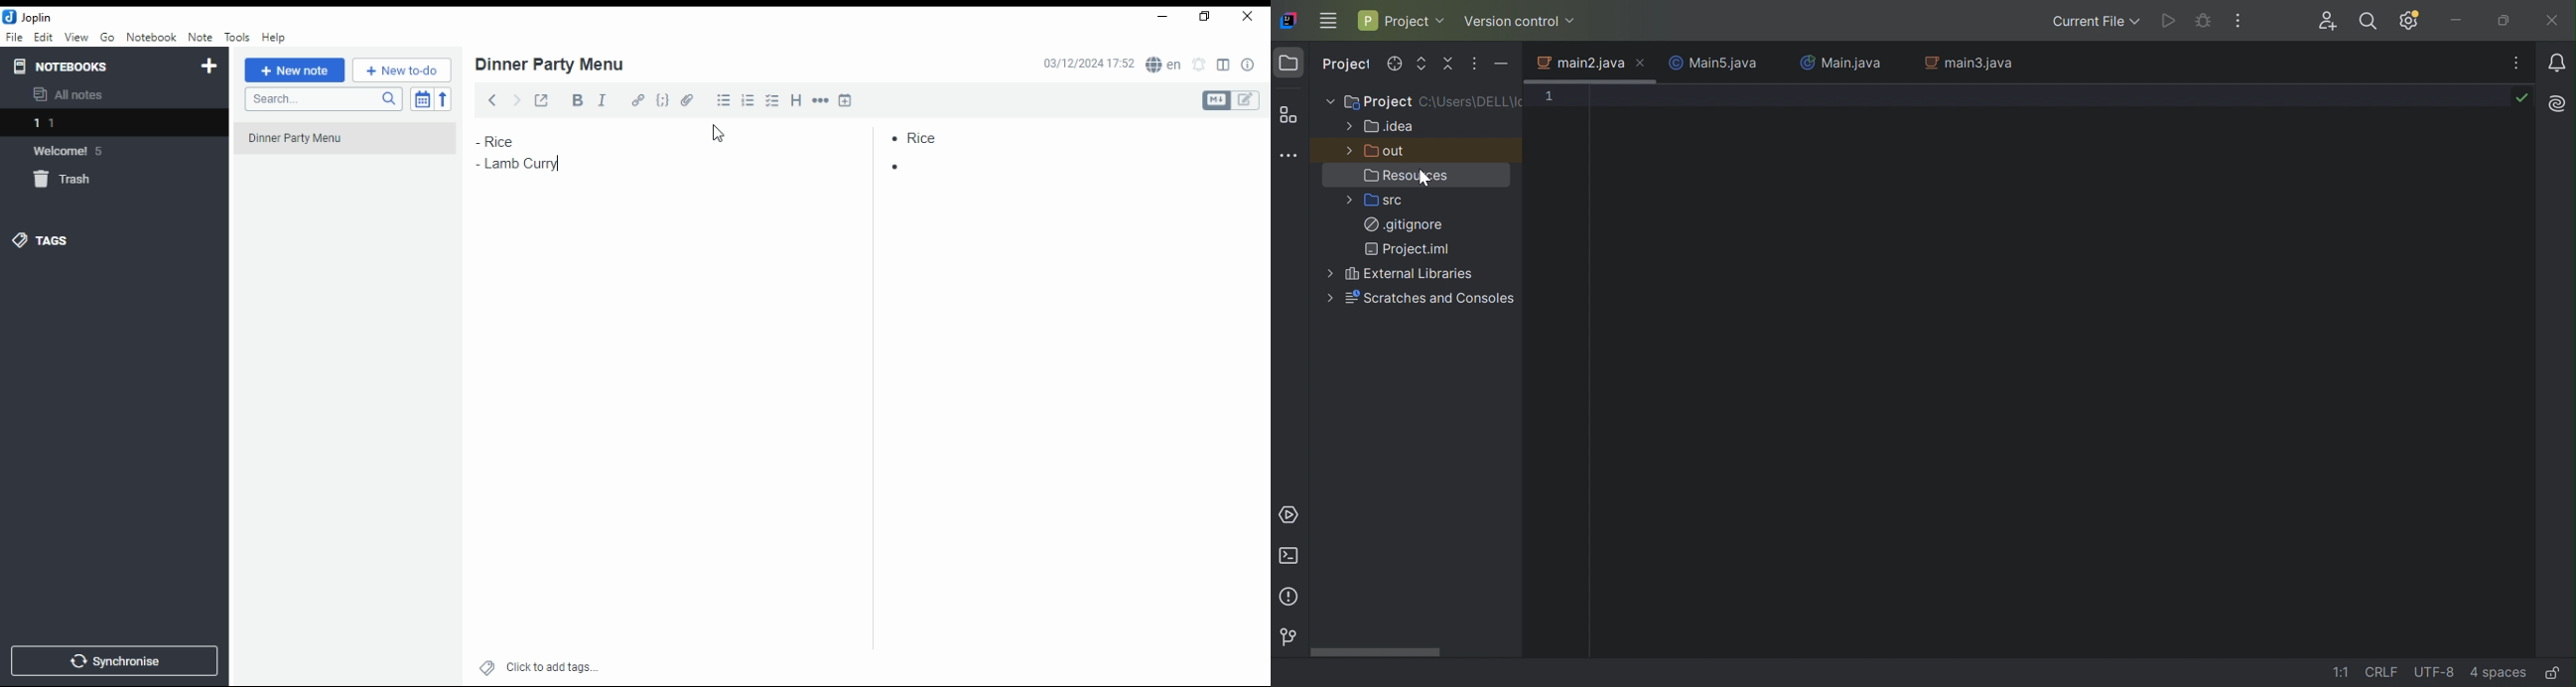 The image size is (2576, 700). What do you see at coordinates (75, 38) in the screenshot?
I see `view` at bounding box center [75, 38].